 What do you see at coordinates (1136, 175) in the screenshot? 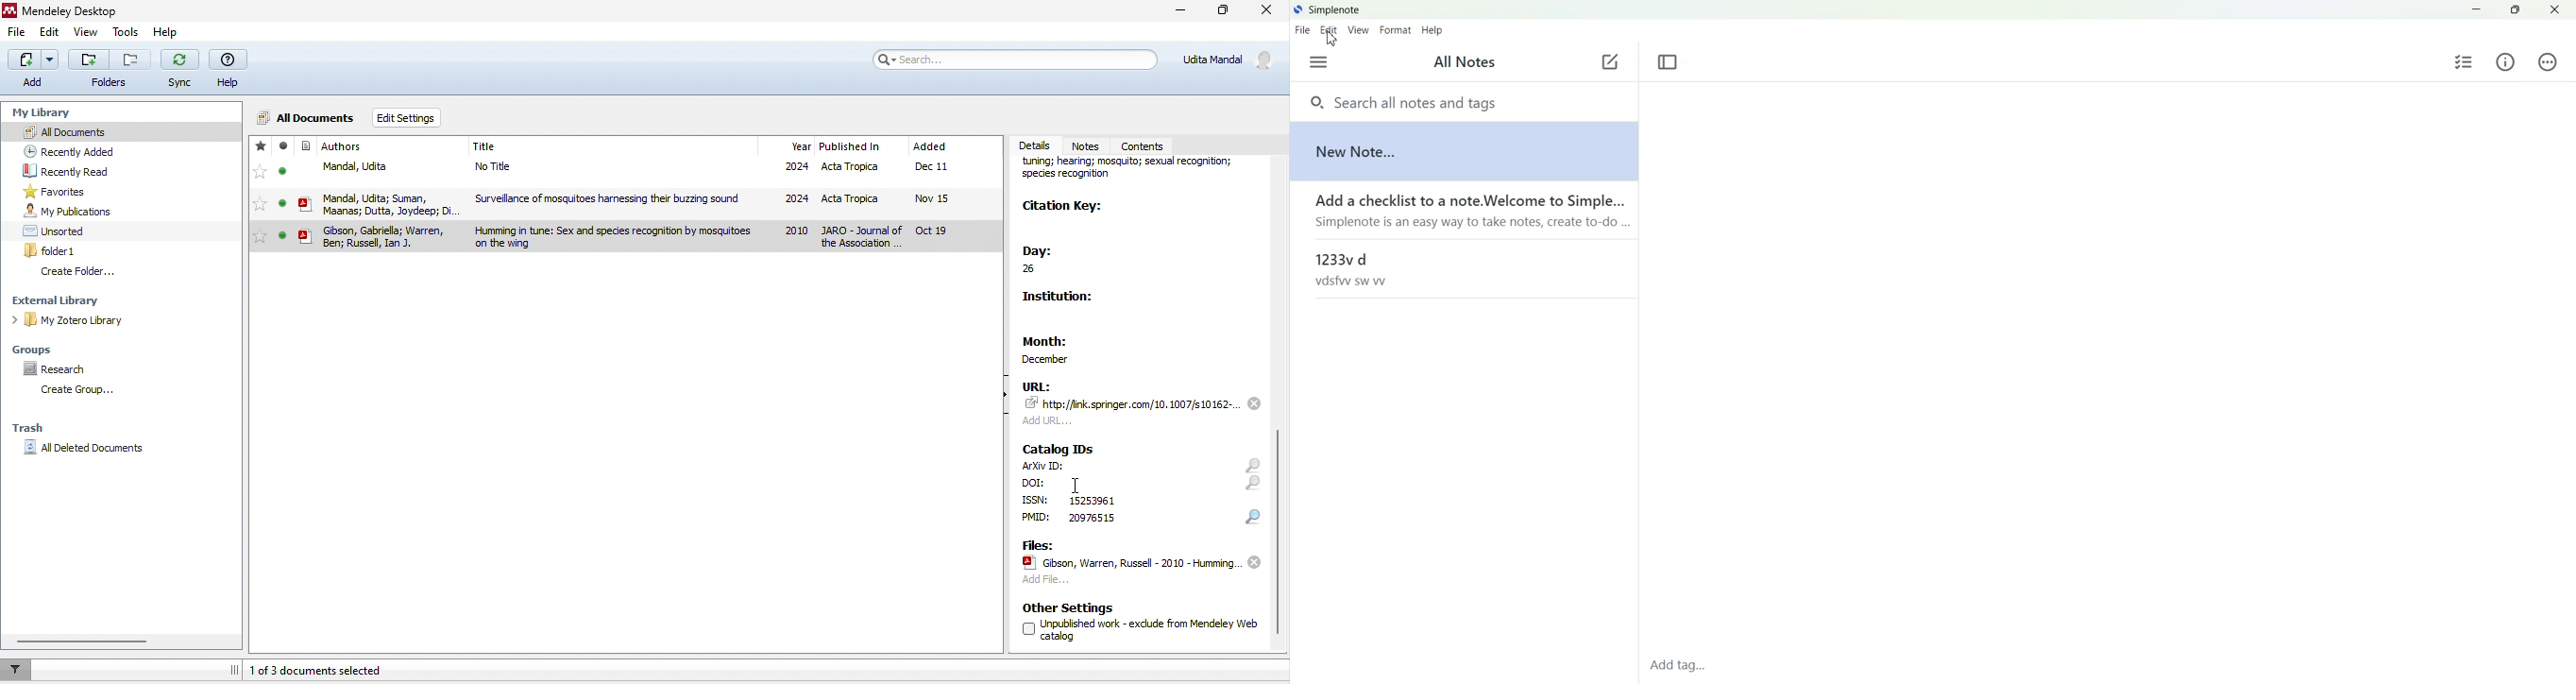
I see `journal name` at bounding box center [1136, 175].